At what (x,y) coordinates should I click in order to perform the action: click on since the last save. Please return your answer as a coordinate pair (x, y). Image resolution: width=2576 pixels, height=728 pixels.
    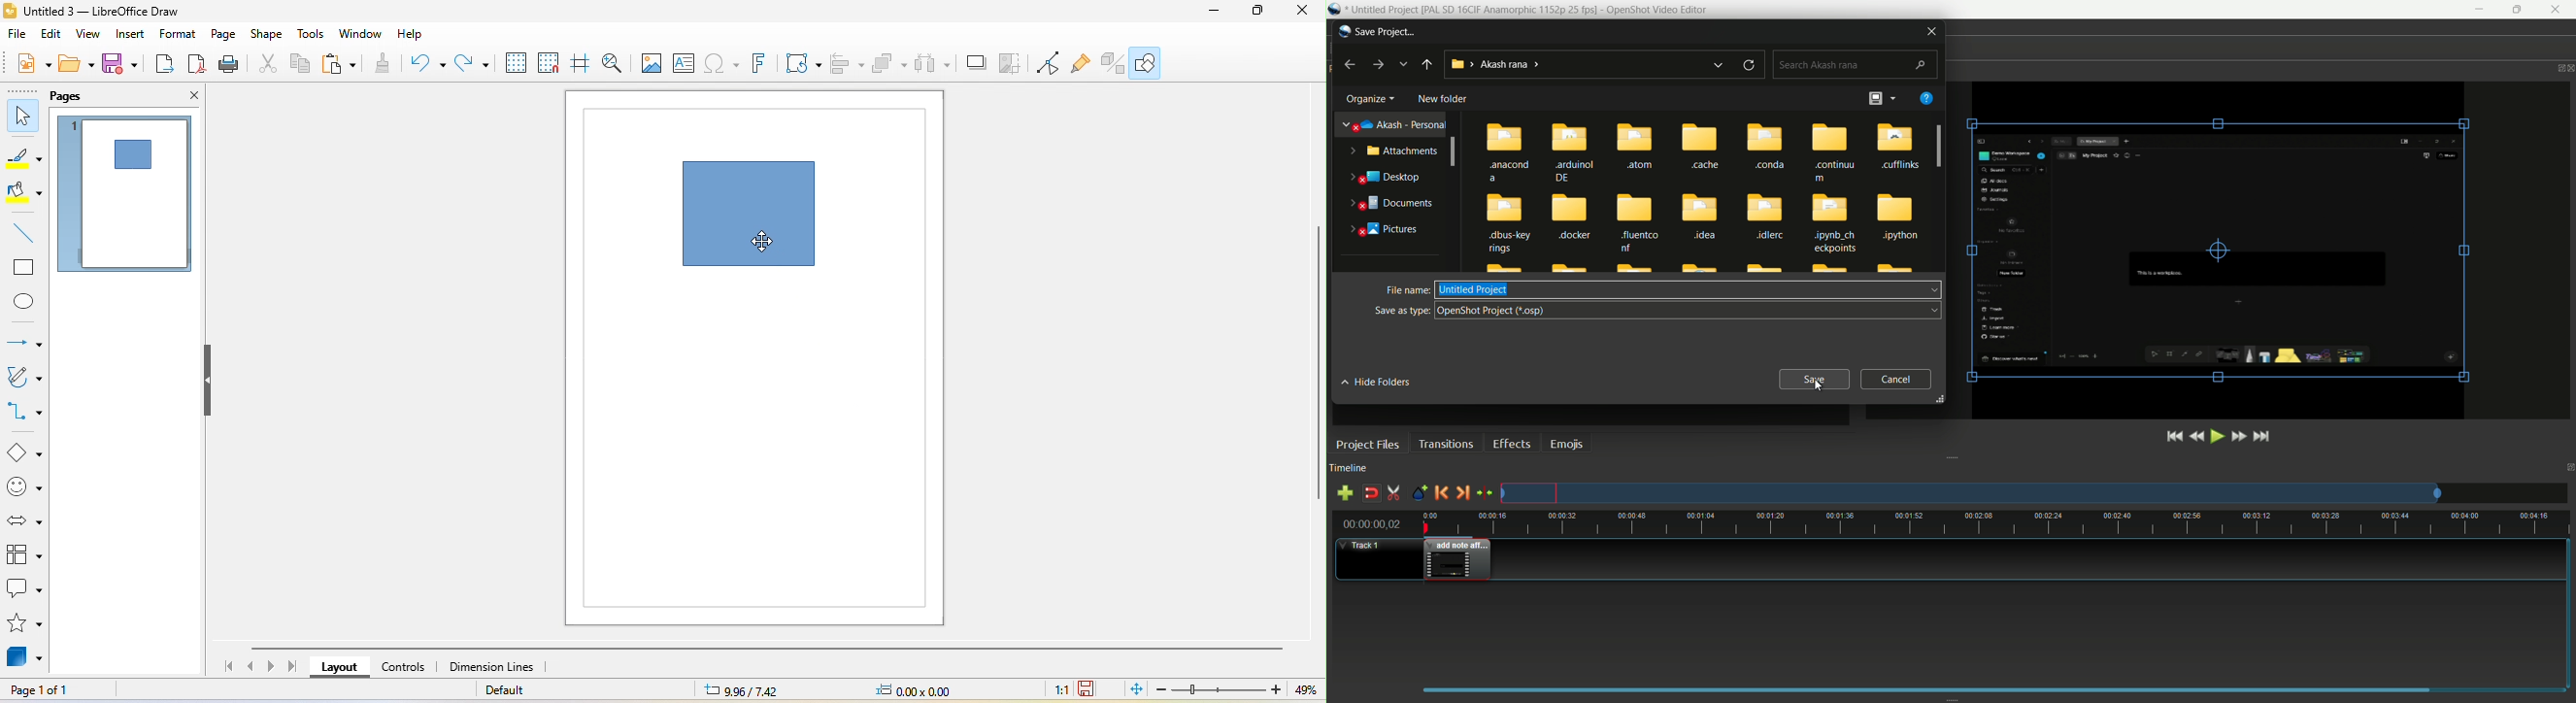
    Looking at the image, I should click on (1091, 690).